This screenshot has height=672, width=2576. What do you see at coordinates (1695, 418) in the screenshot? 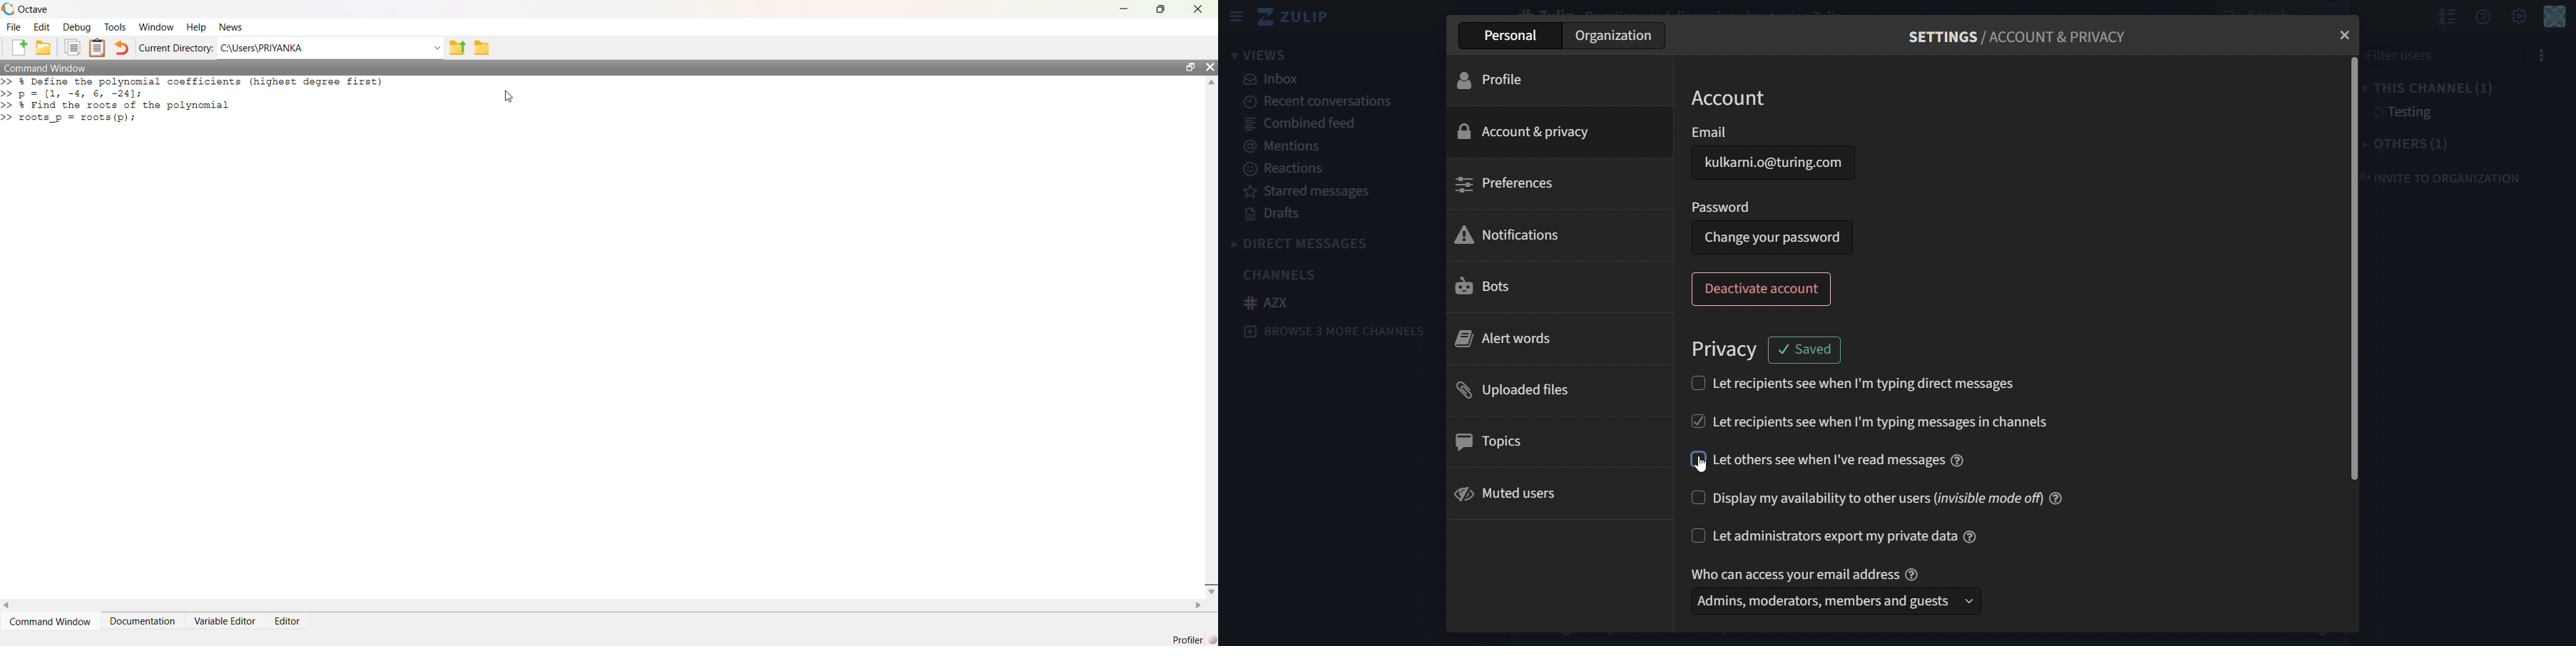
I see `check box` at bounding box center [1695, 418].